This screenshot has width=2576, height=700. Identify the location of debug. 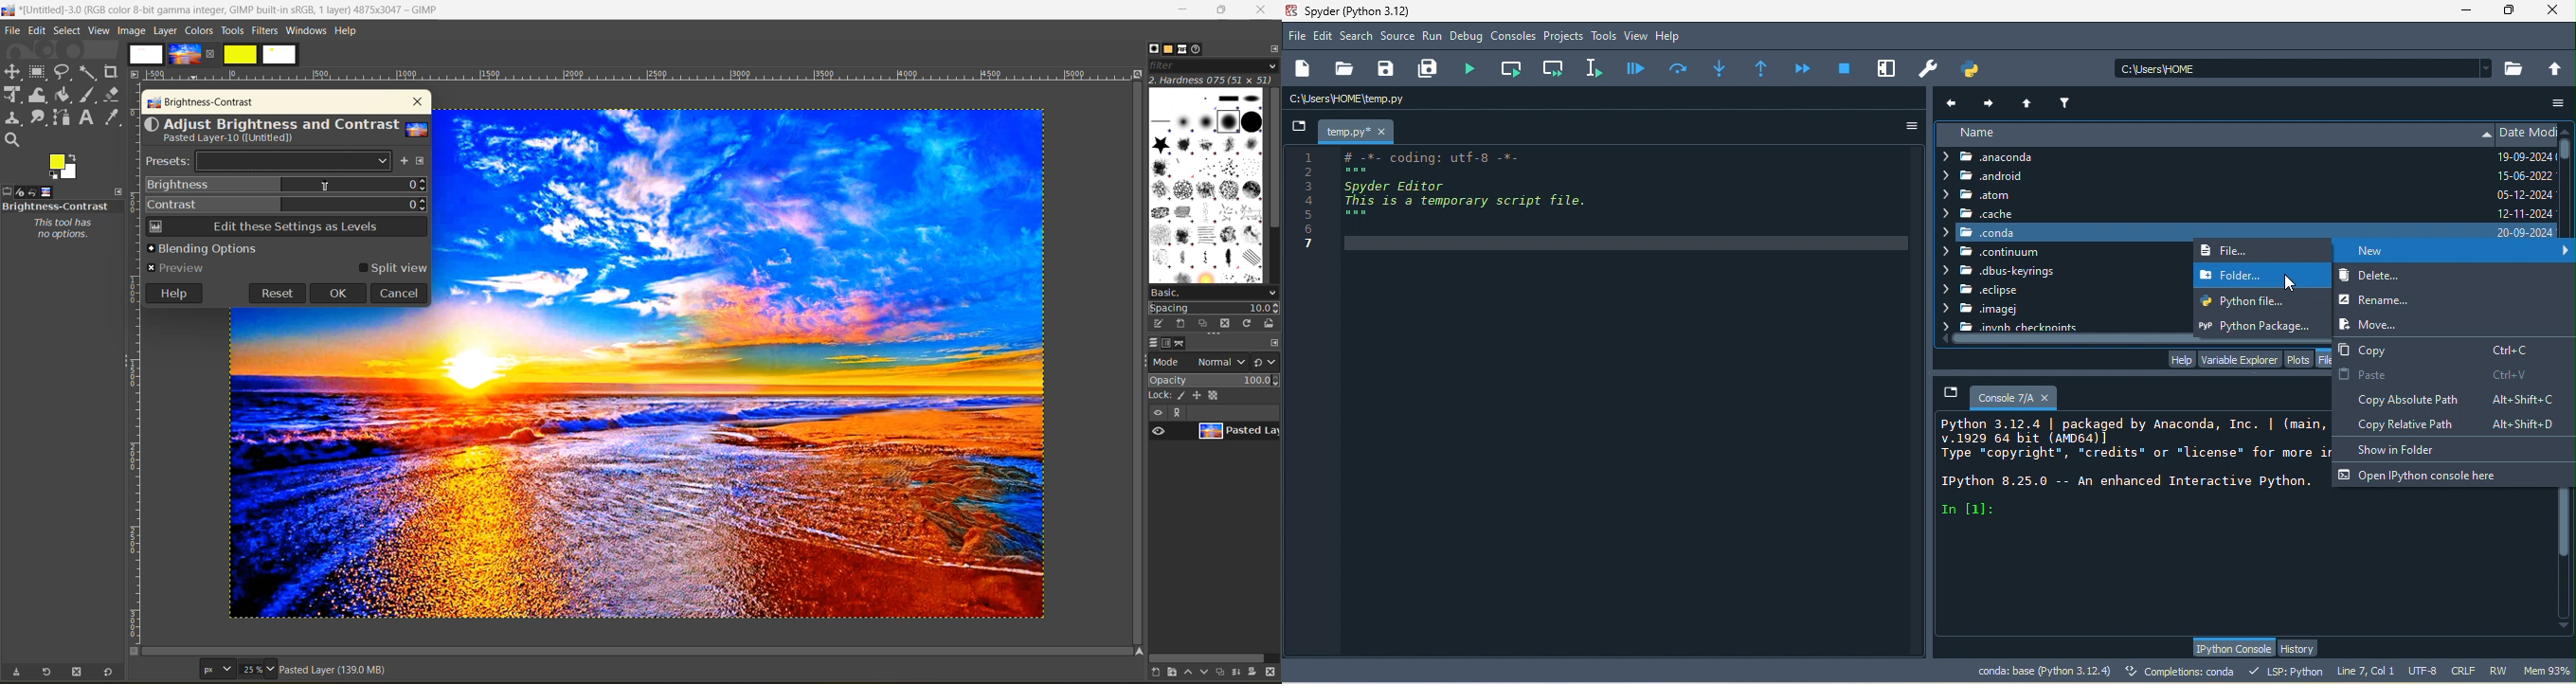
(1468, 38).